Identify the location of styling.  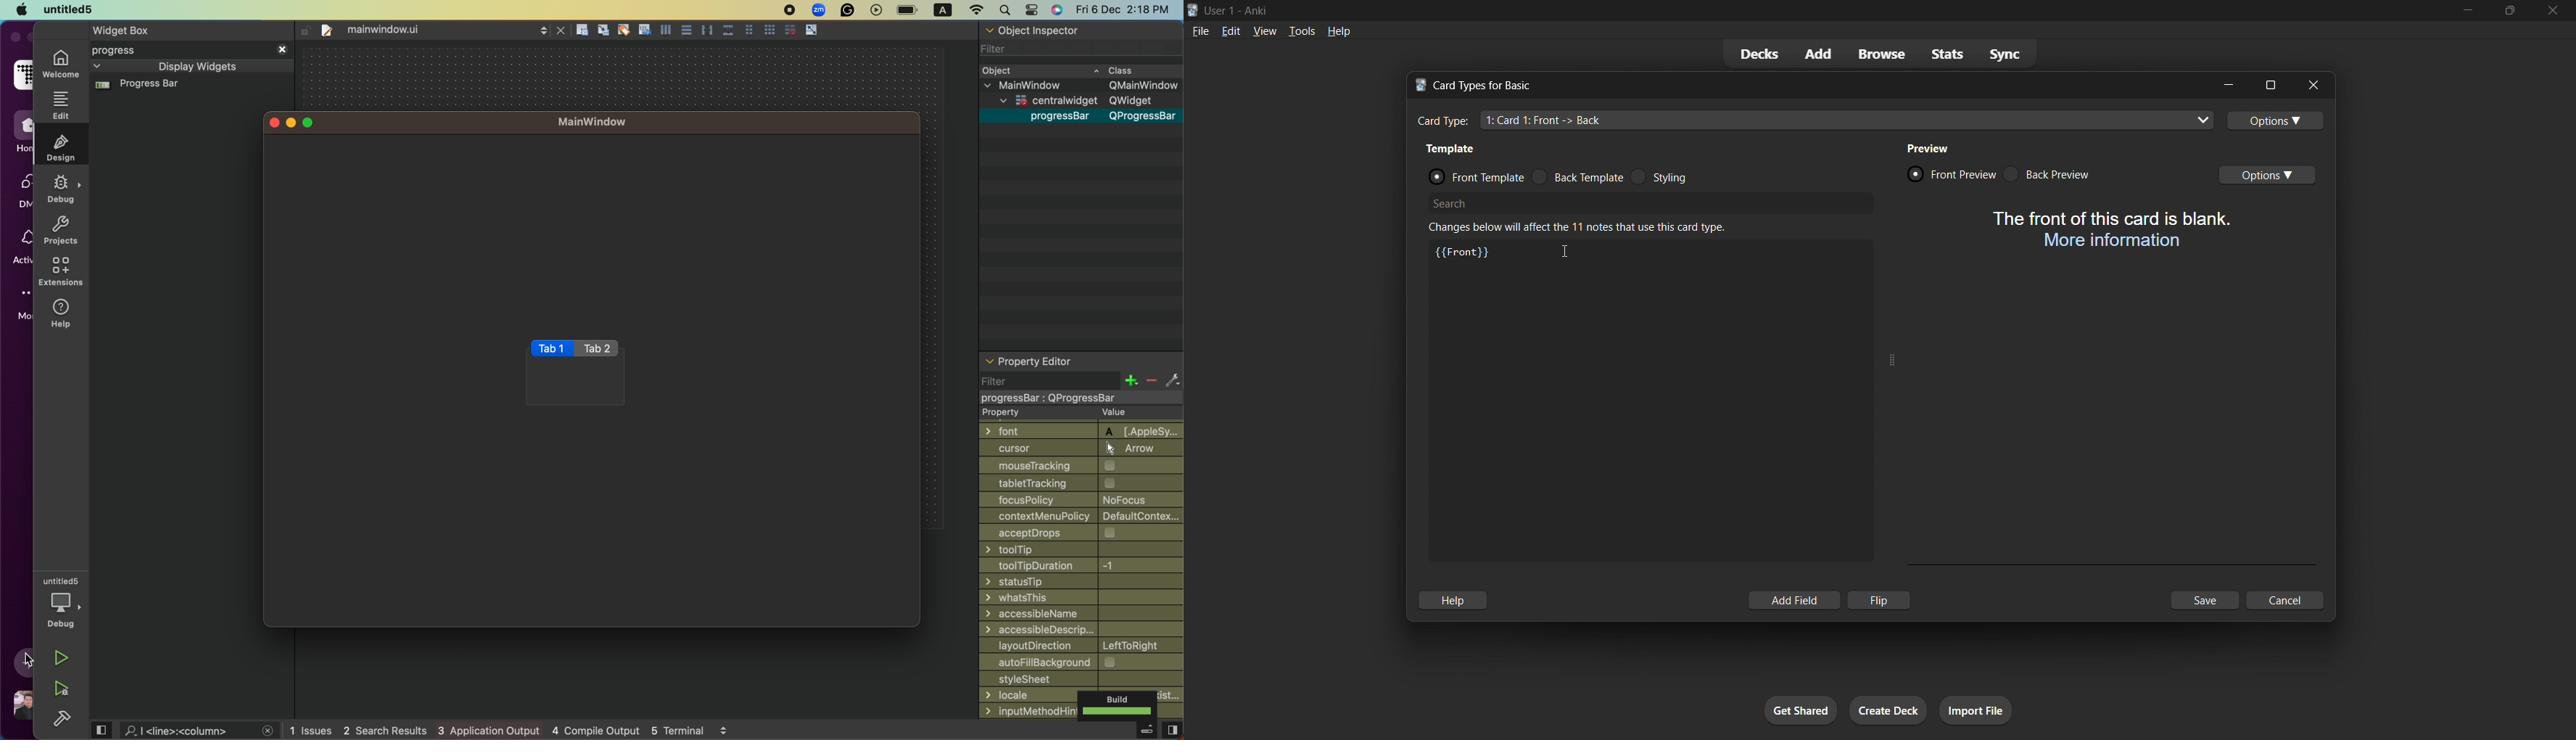
(1678, 178).